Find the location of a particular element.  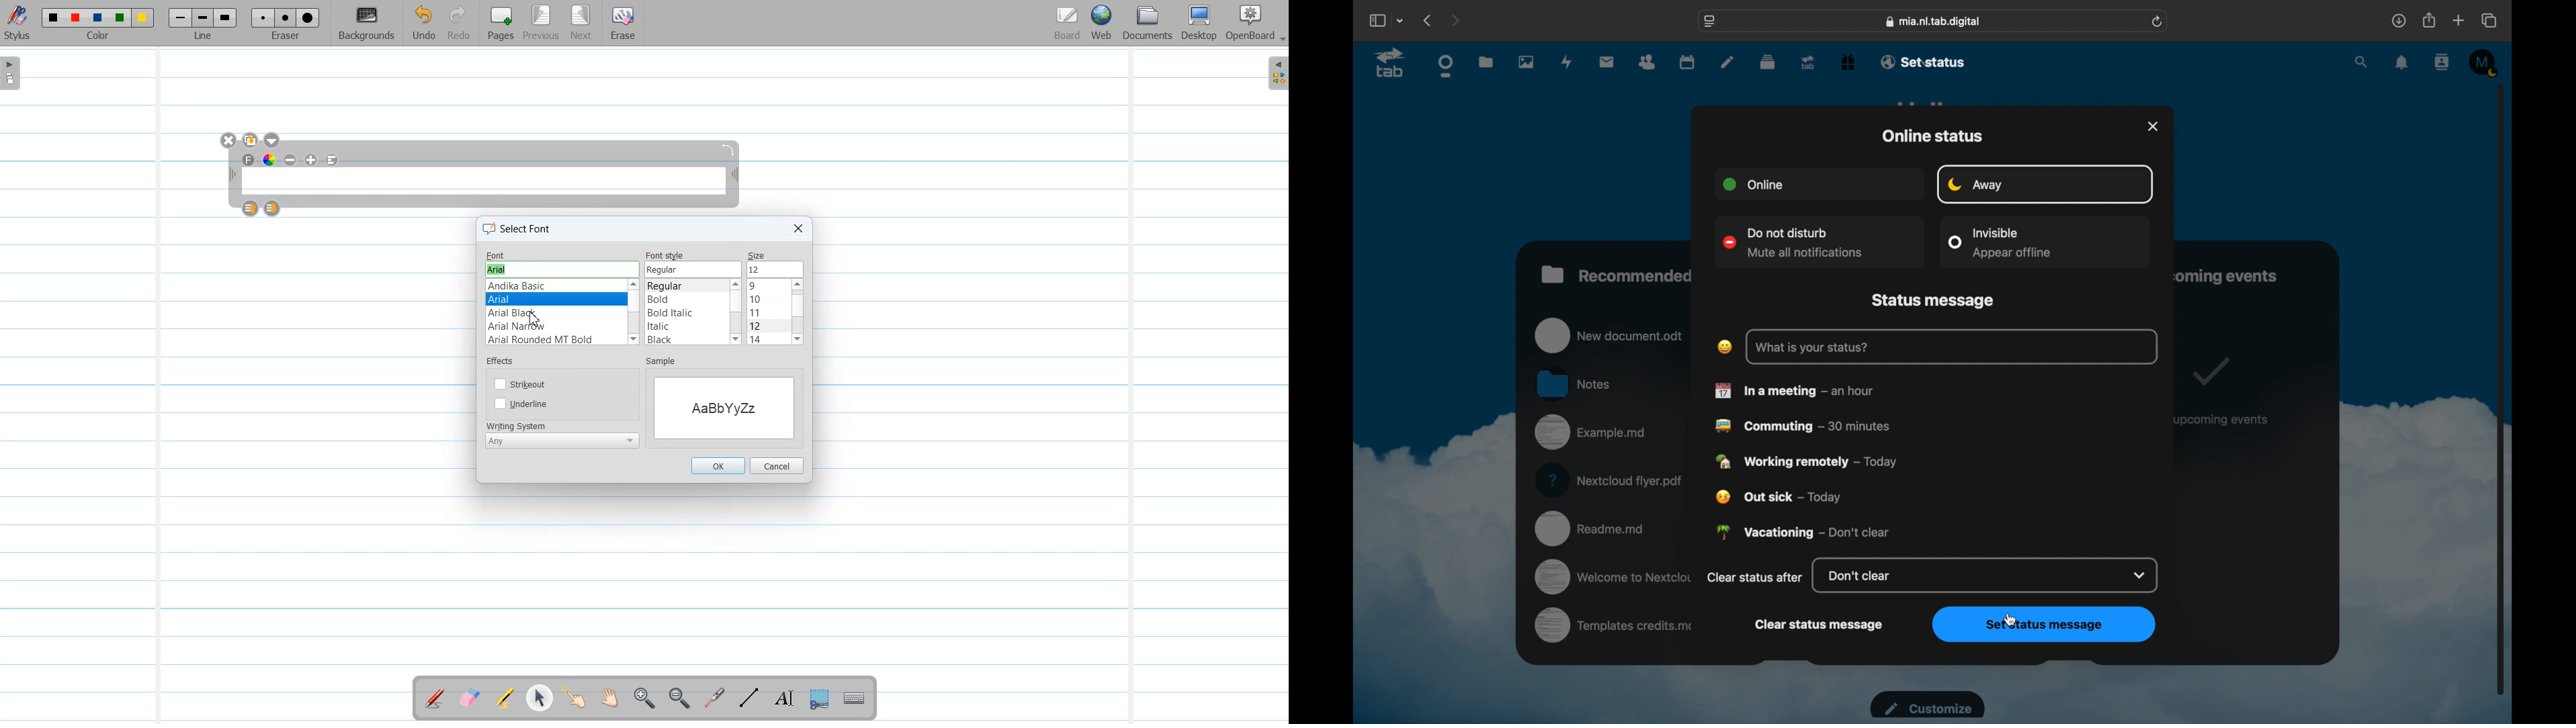

dashboard is located at coordinates (1446, 66).